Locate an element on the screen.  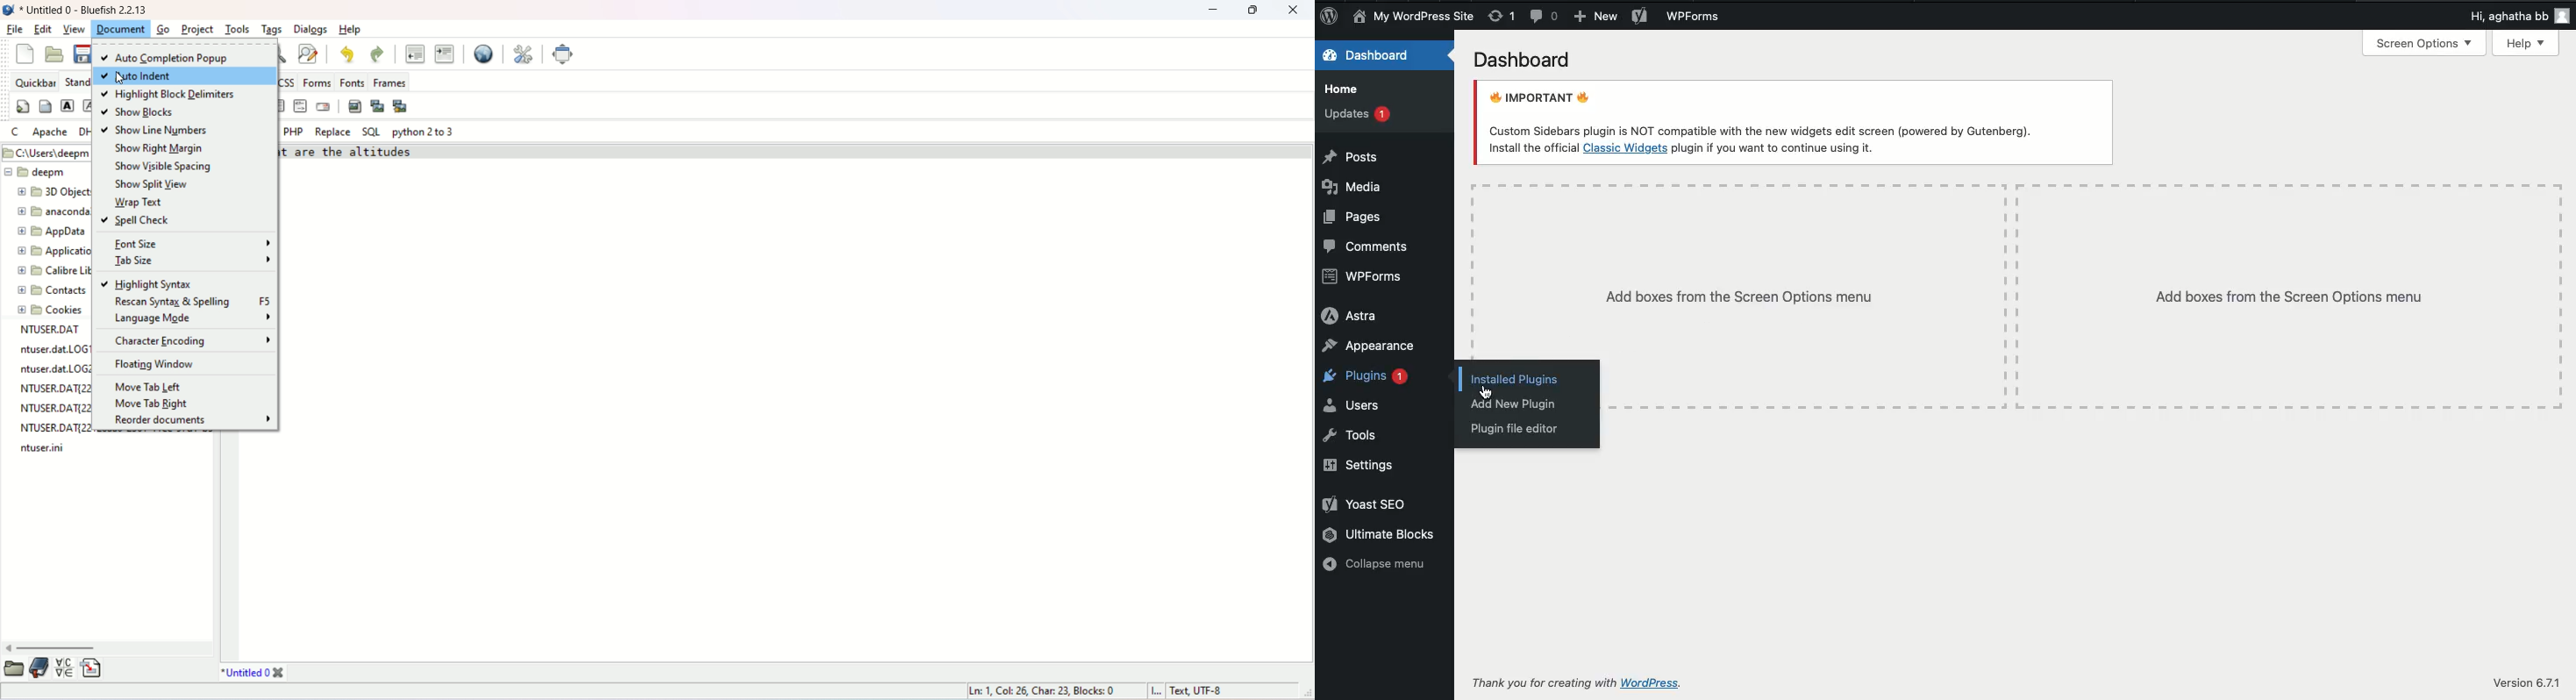
Comment is located at coordinates (1544, 18).